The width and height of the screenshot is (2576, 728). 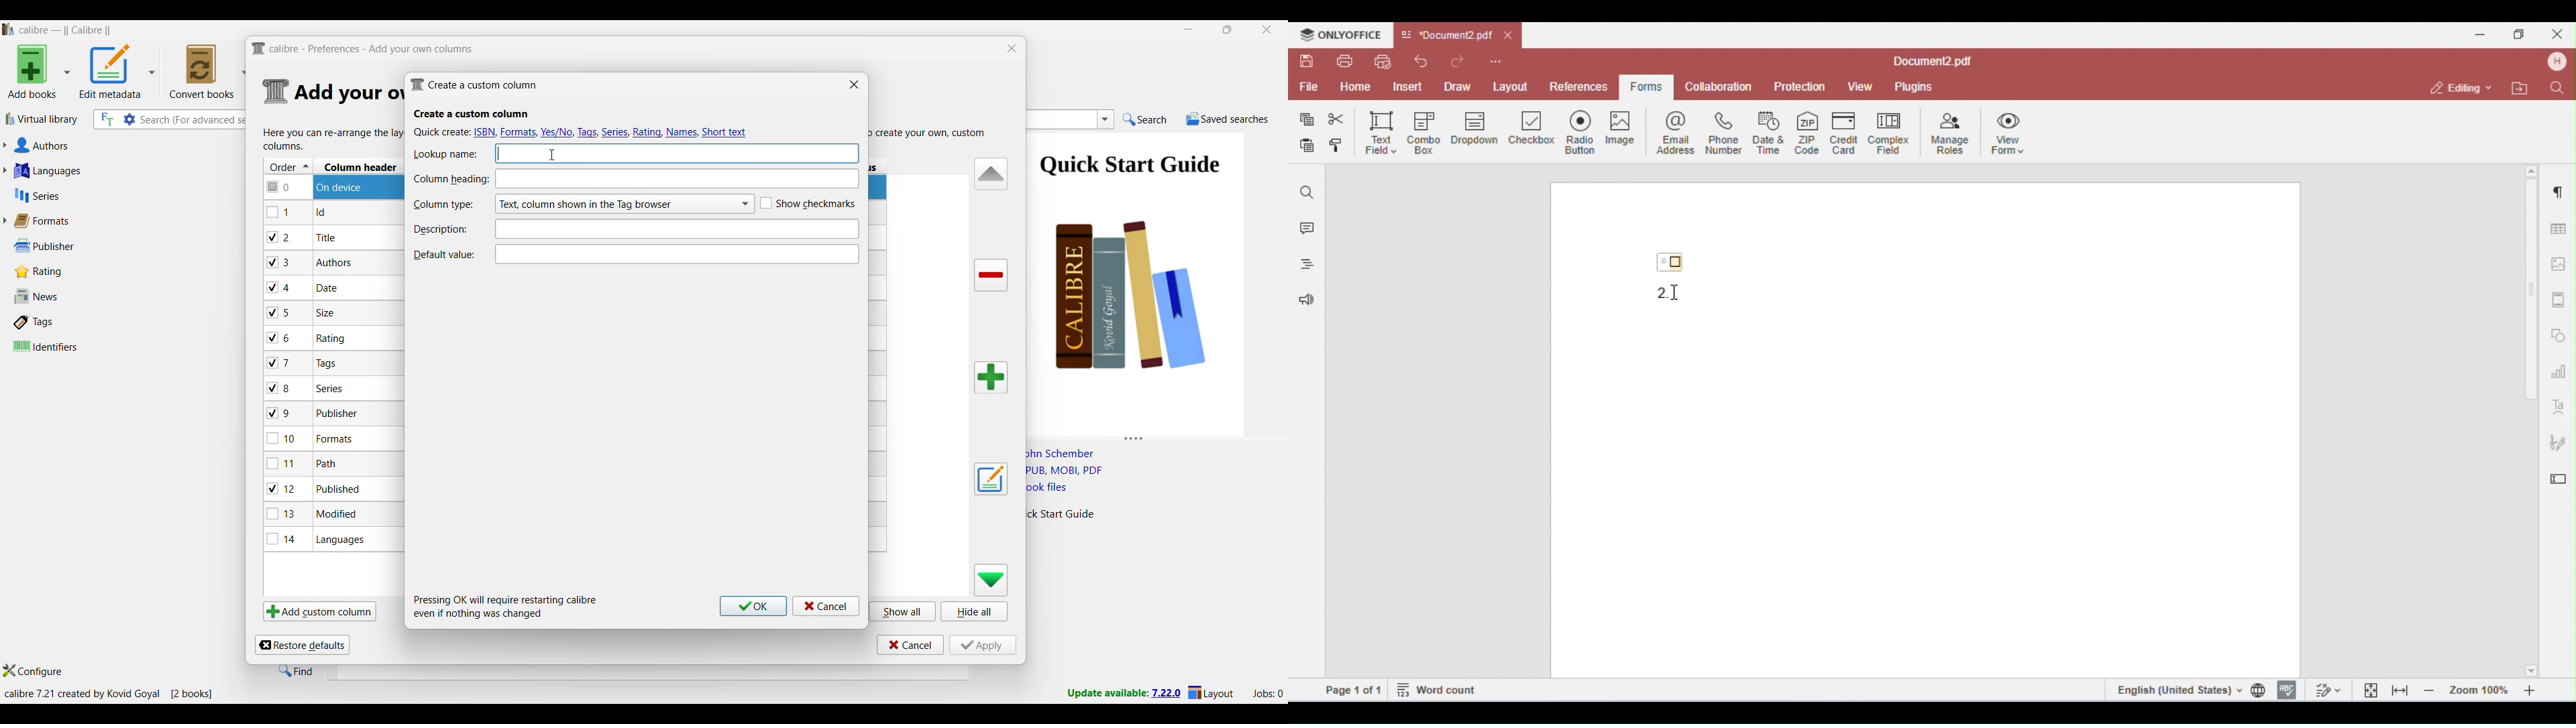 What do you see at coordinates (66, 346) in the screenshot?
I see `Identifiers` at bounding box center [66, 346].